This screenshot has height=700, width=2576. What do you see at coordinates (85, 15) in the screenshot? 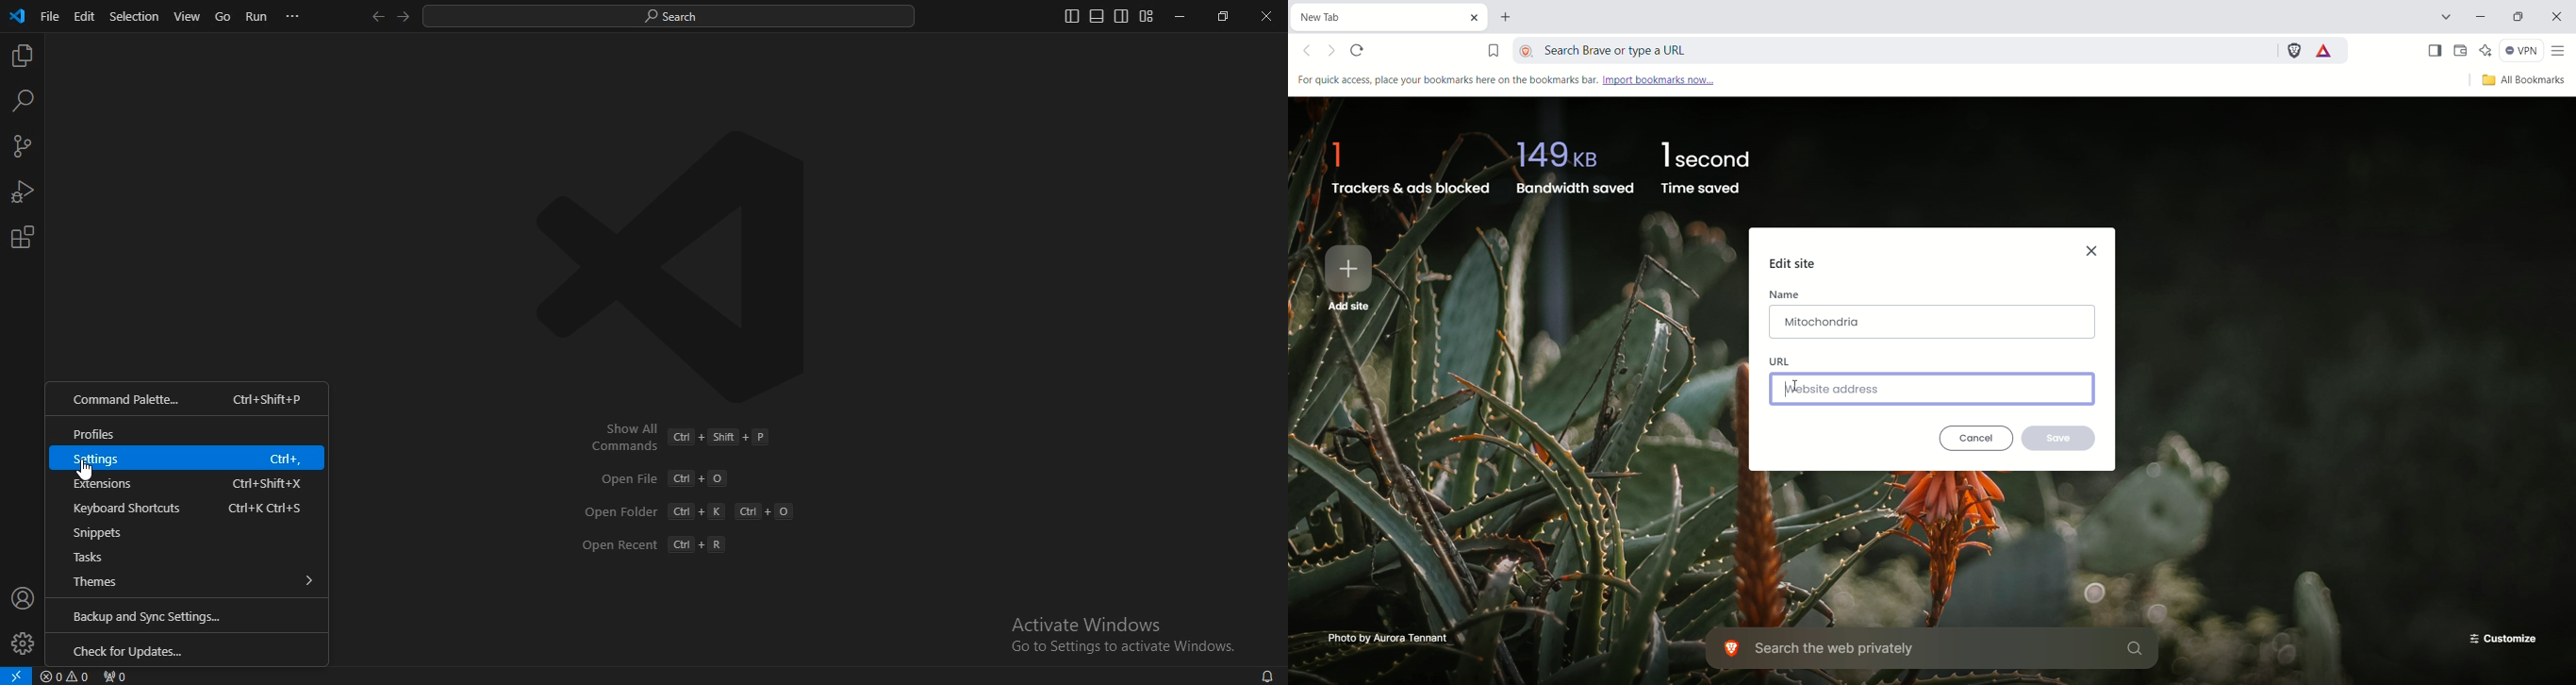
I see `edit` at bounding box center [85, 15].